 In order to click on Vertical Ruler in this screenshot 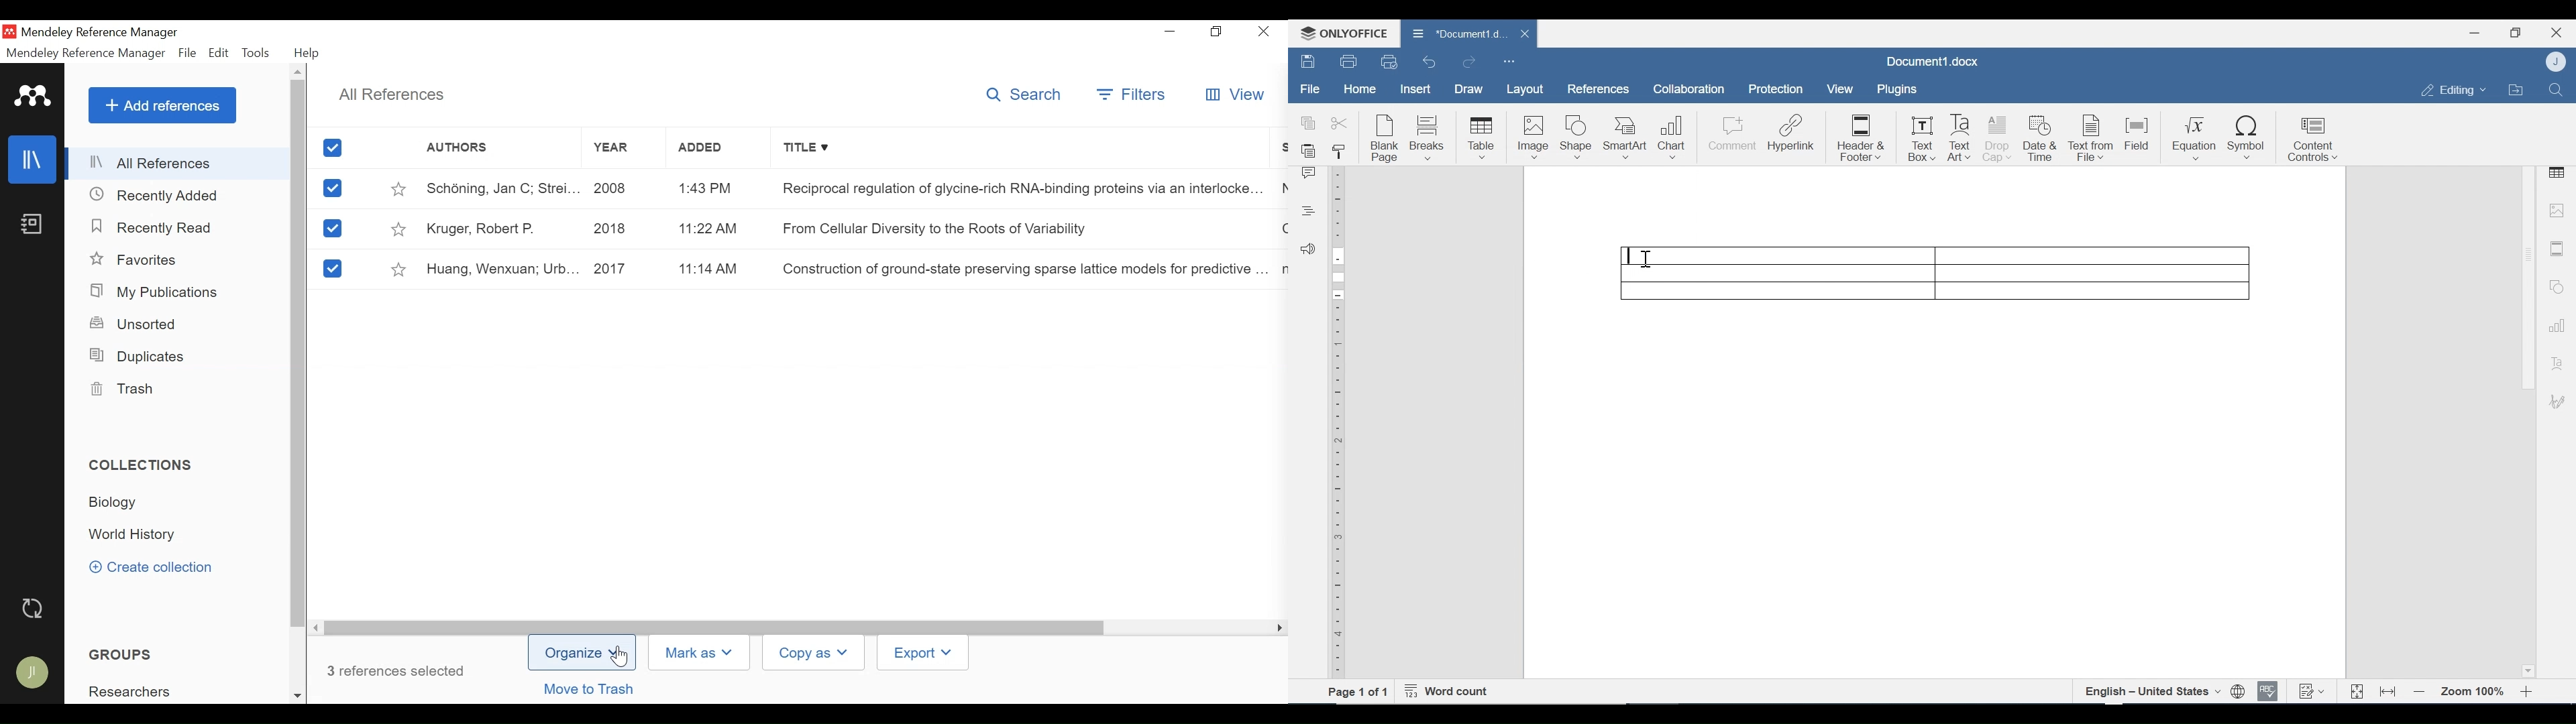, I will do `click(1339, 424)`.